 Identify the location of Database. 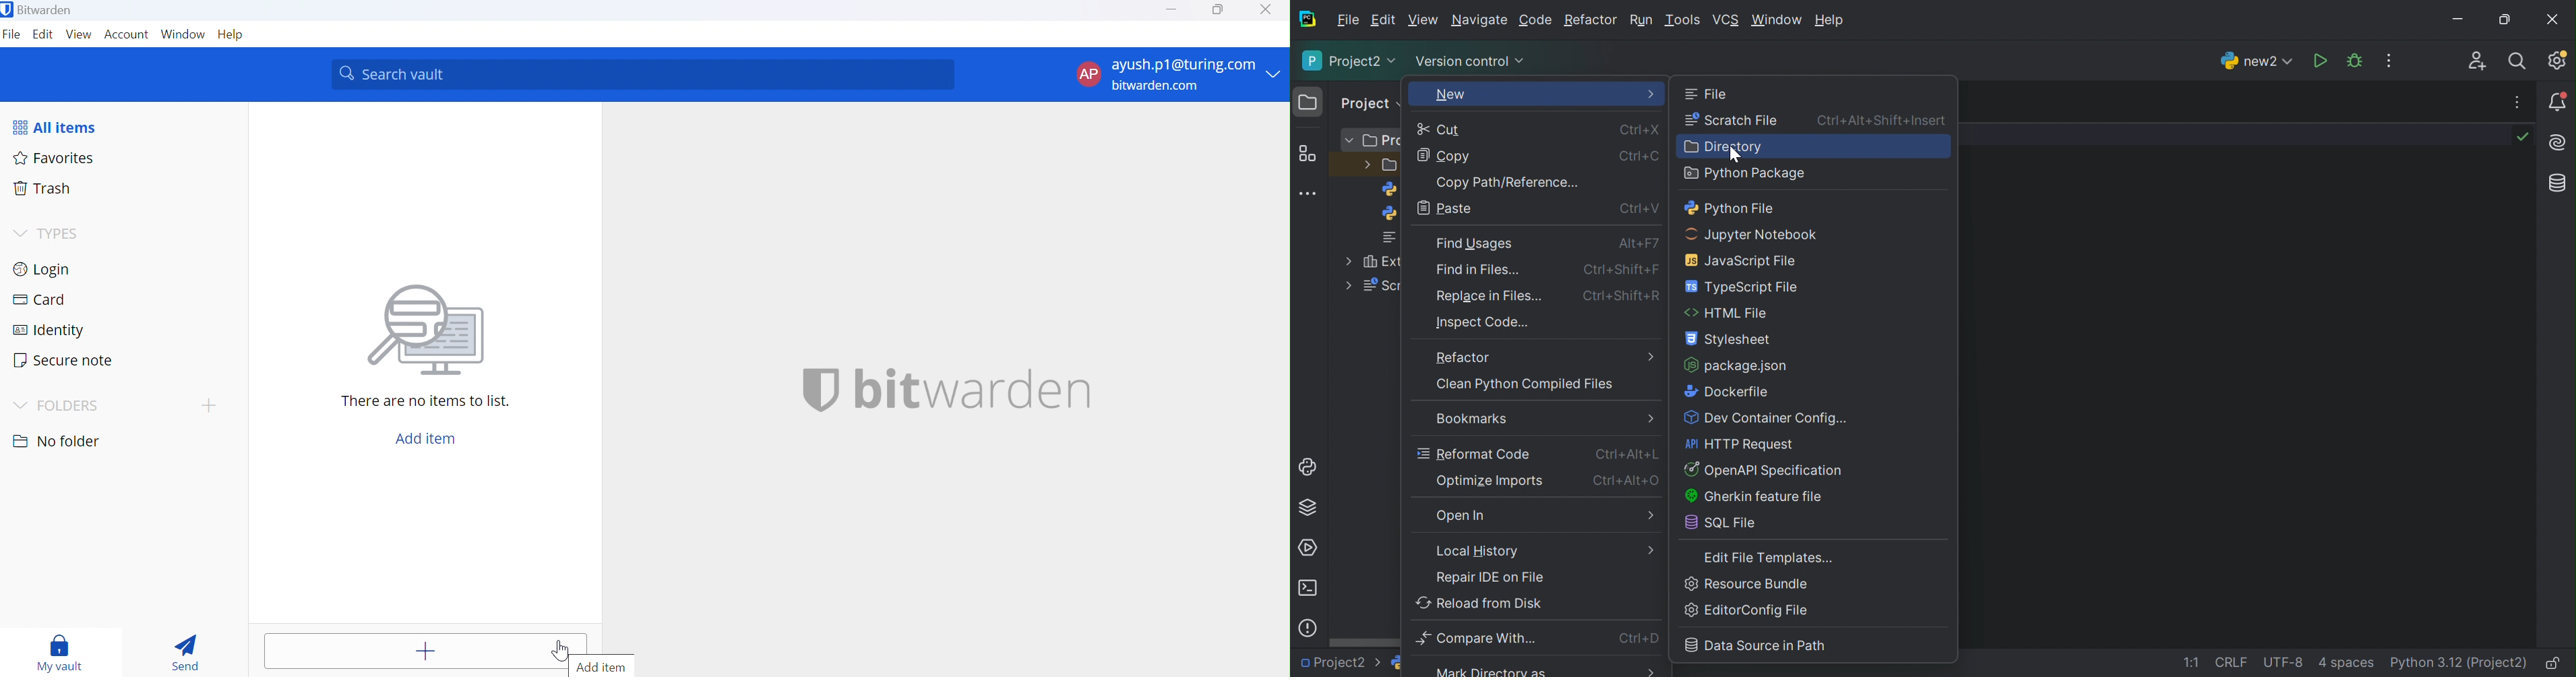
(2560, 184).